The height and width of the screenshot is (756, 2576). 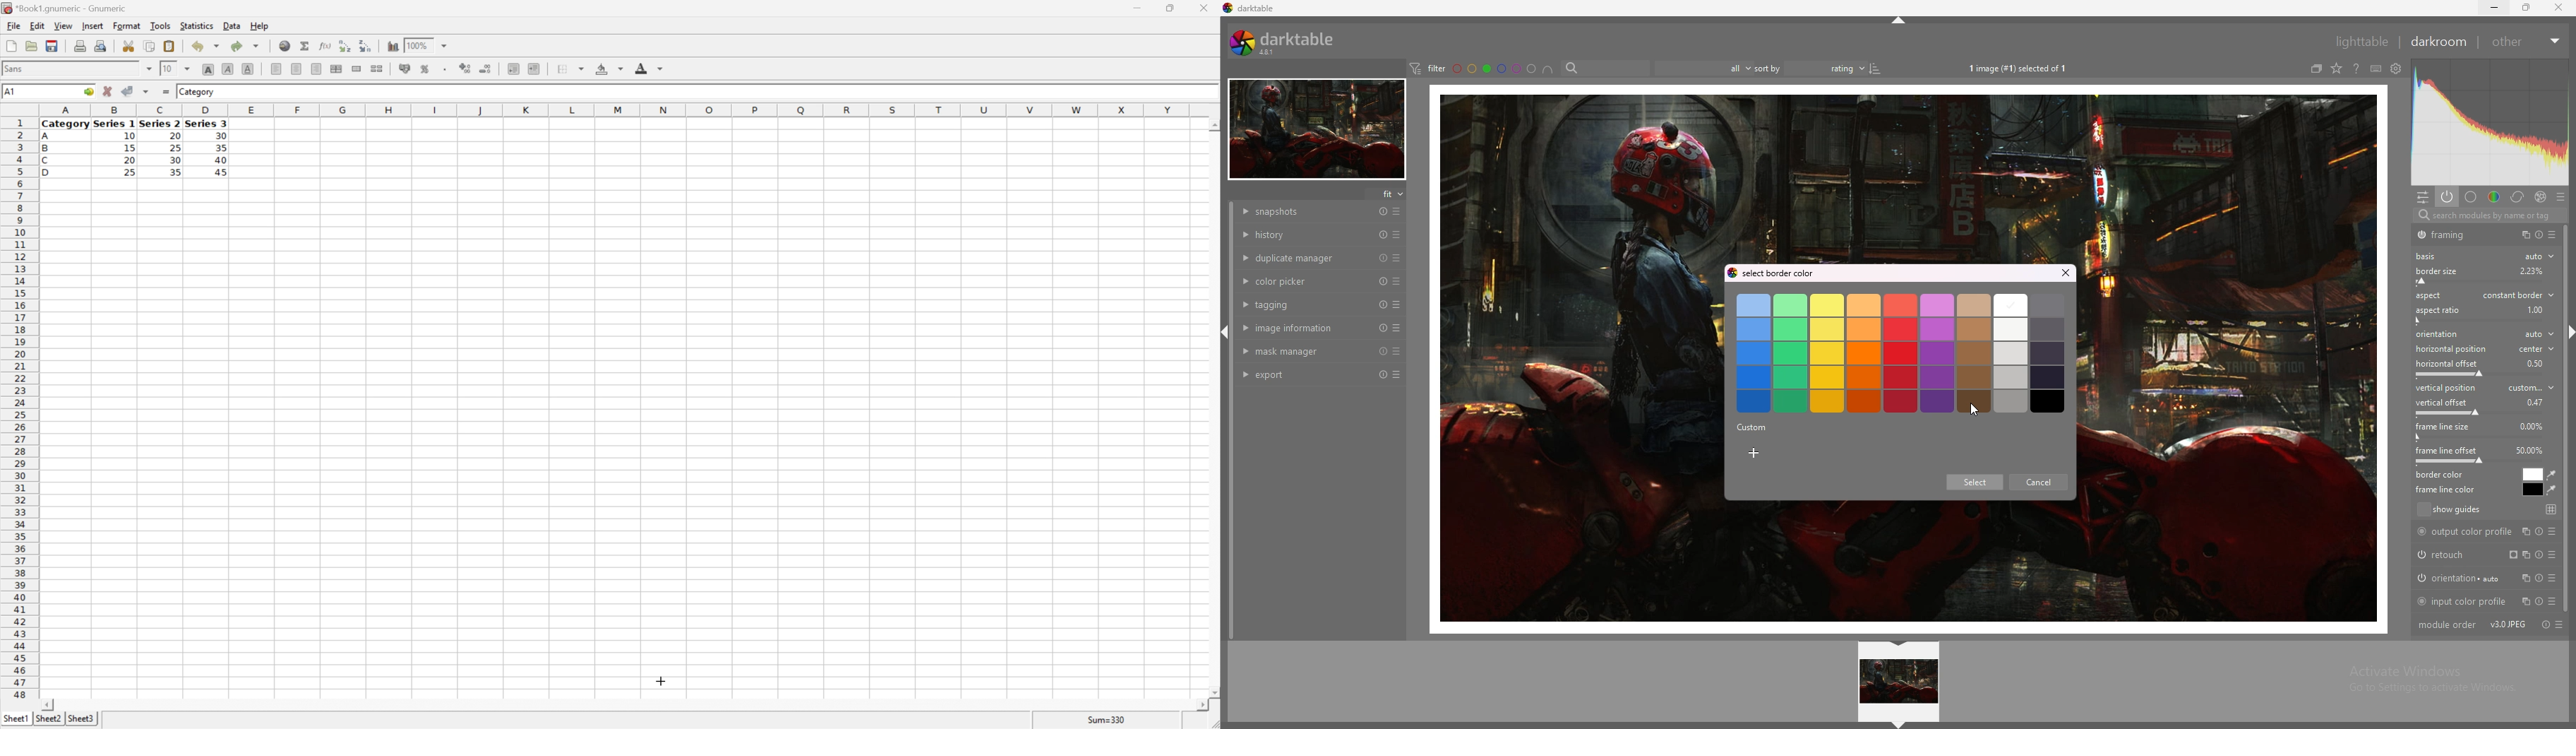 I want to click on add custom color, so click(x=1756, y=455).